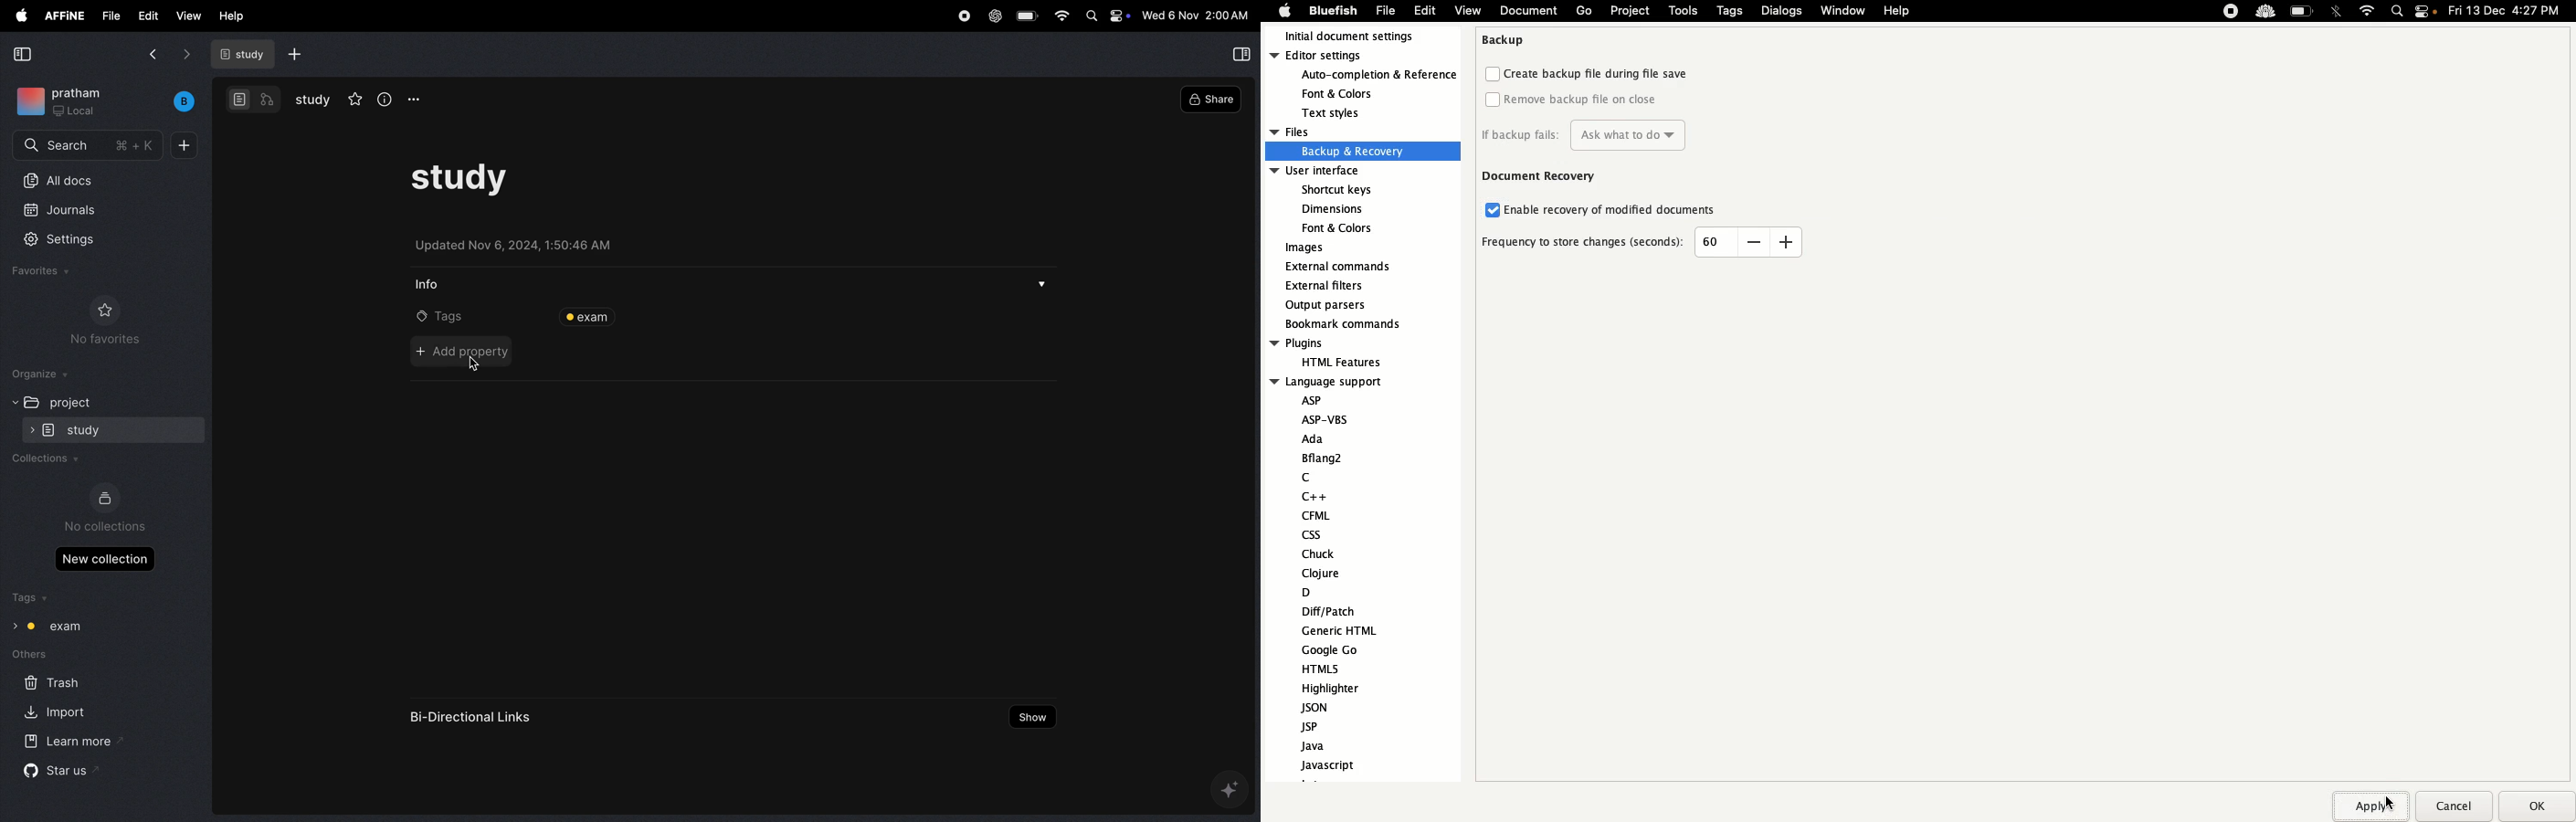  Describe the element at coordinates (72, 181) in the screenshot. I see `All docs` at that location.